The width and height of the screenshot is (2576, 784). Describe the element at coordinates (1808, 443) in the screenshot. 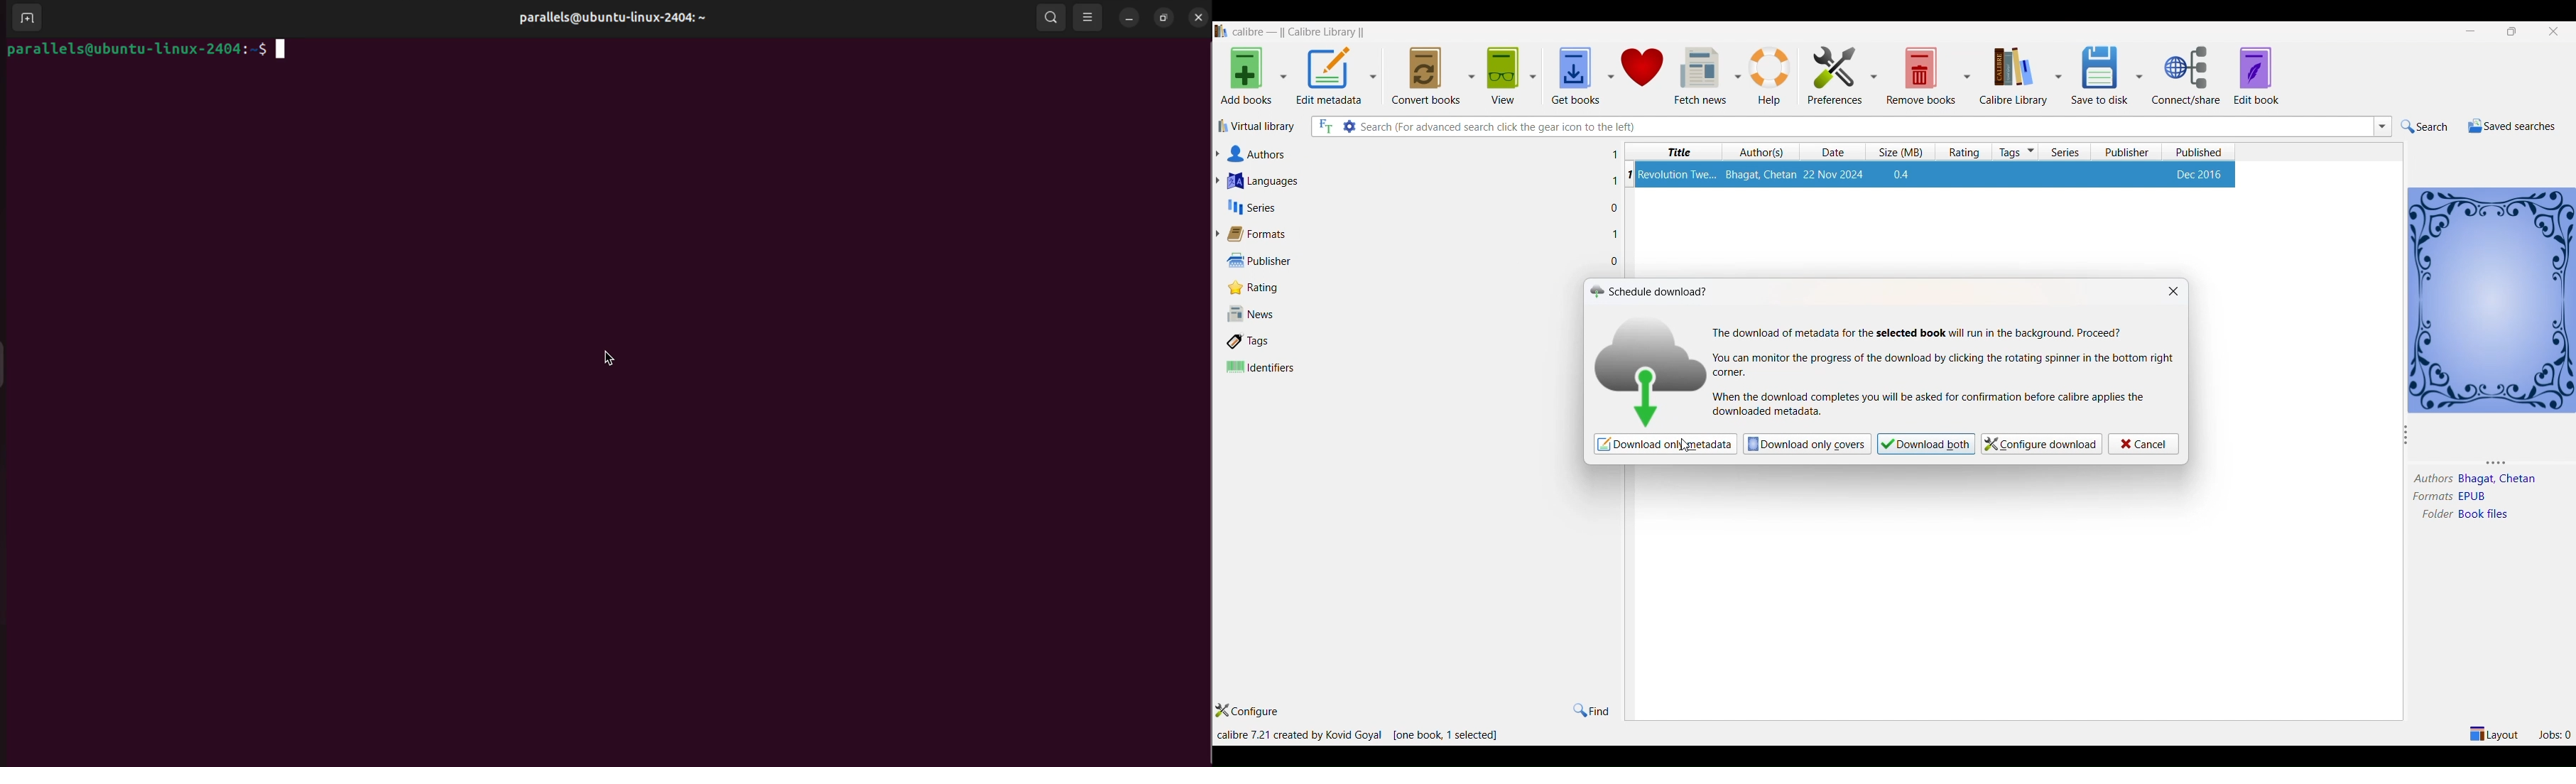

I see `download only covers` at that location.